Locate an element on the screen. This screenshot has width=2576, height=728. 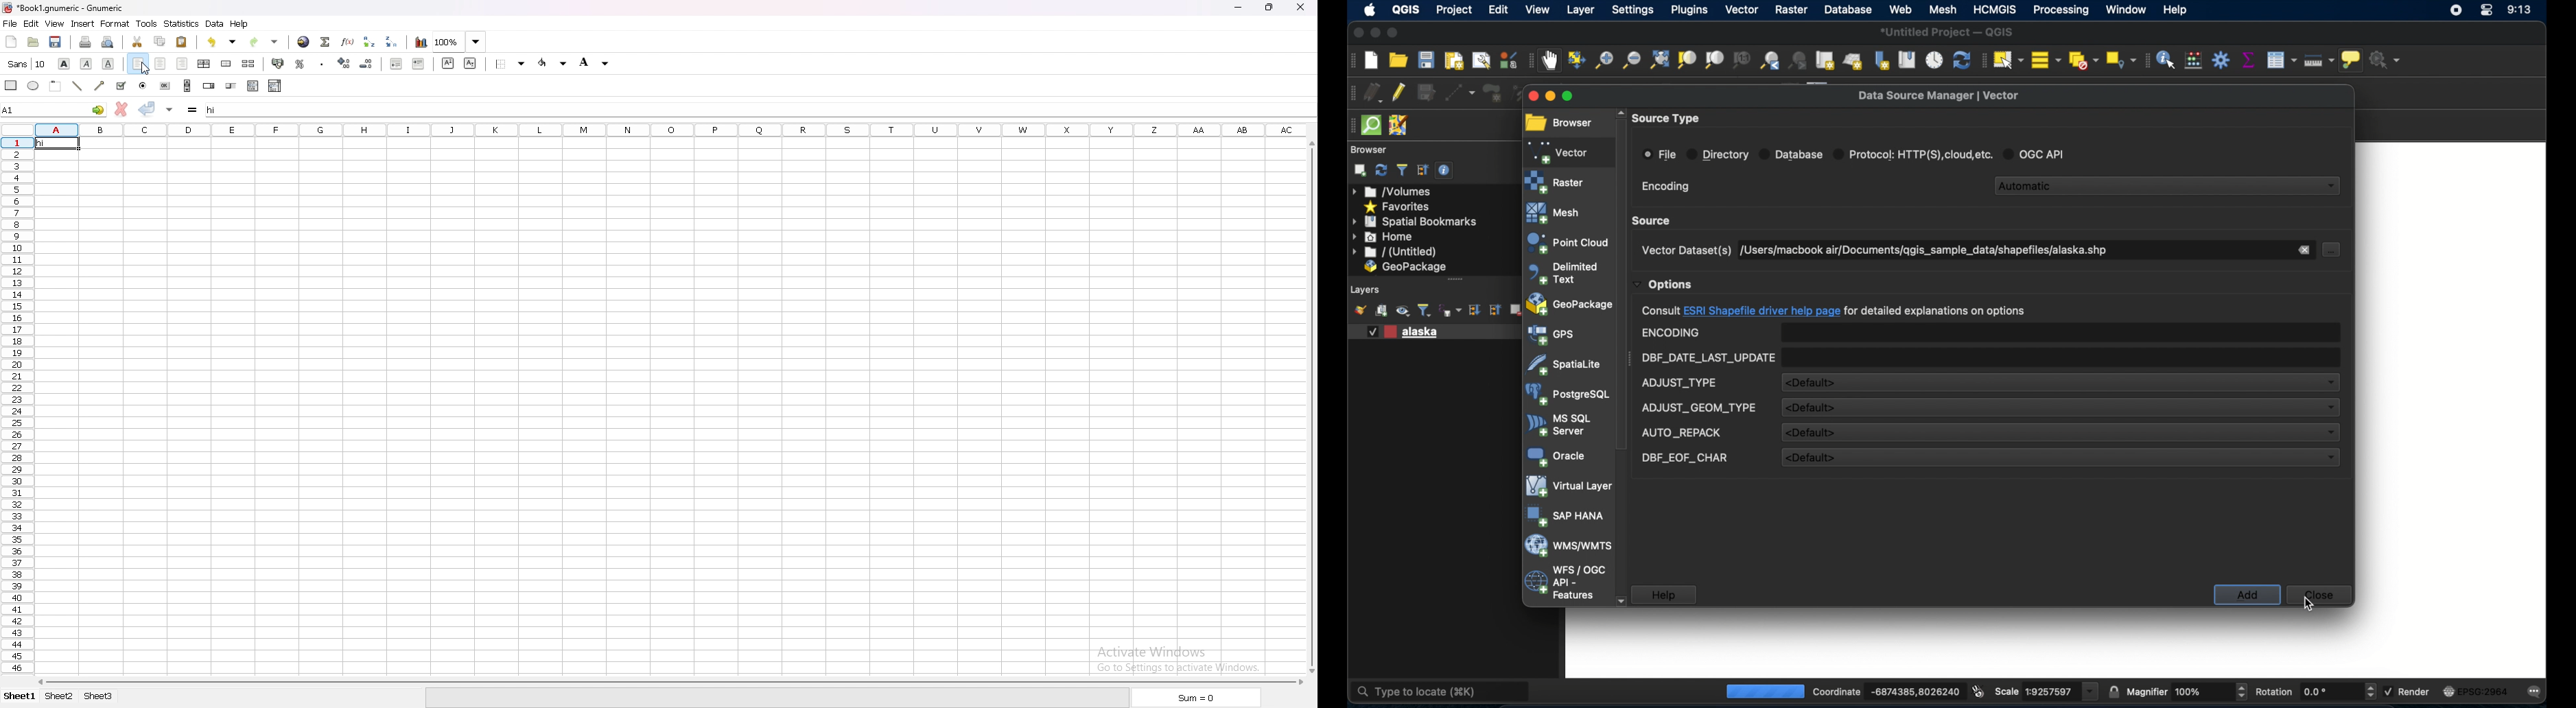
zoom is located at coordinates (461, 43).